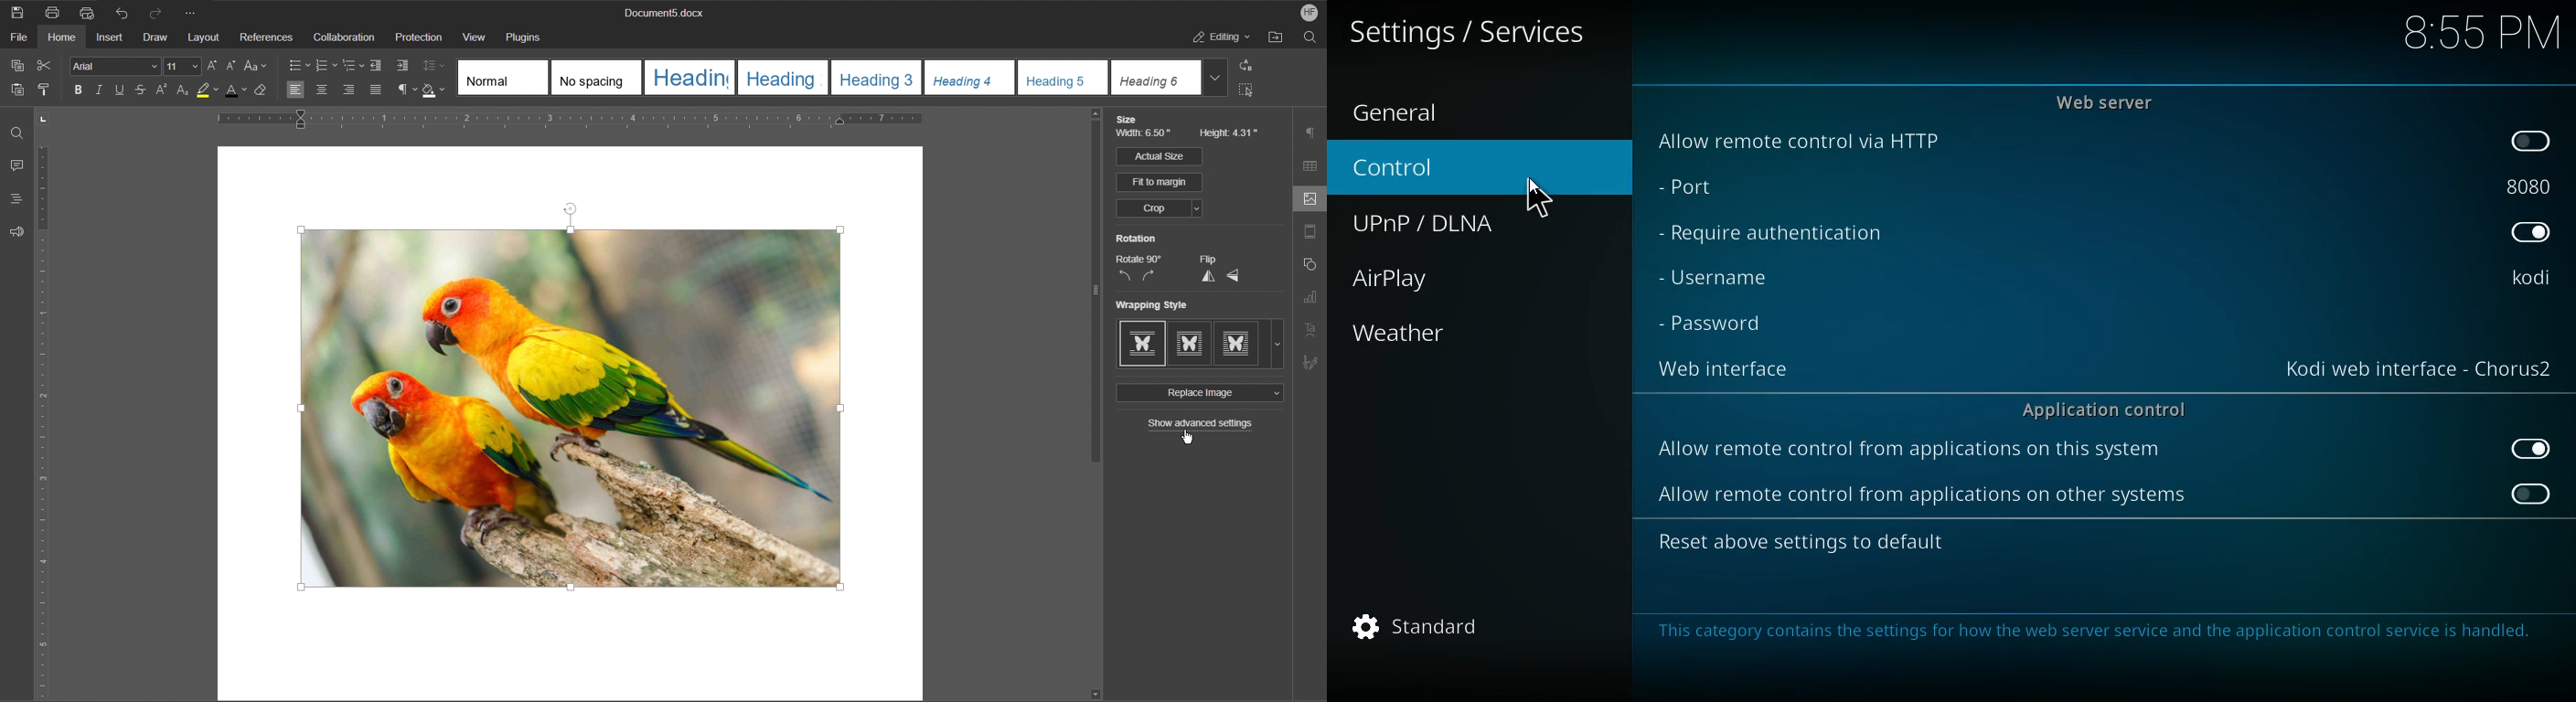 This screenshot has width=2576, height=728. What do you see at coordinates (1723, 324) in the screenshot?
I see `password` at bounding box center [1723, 324].